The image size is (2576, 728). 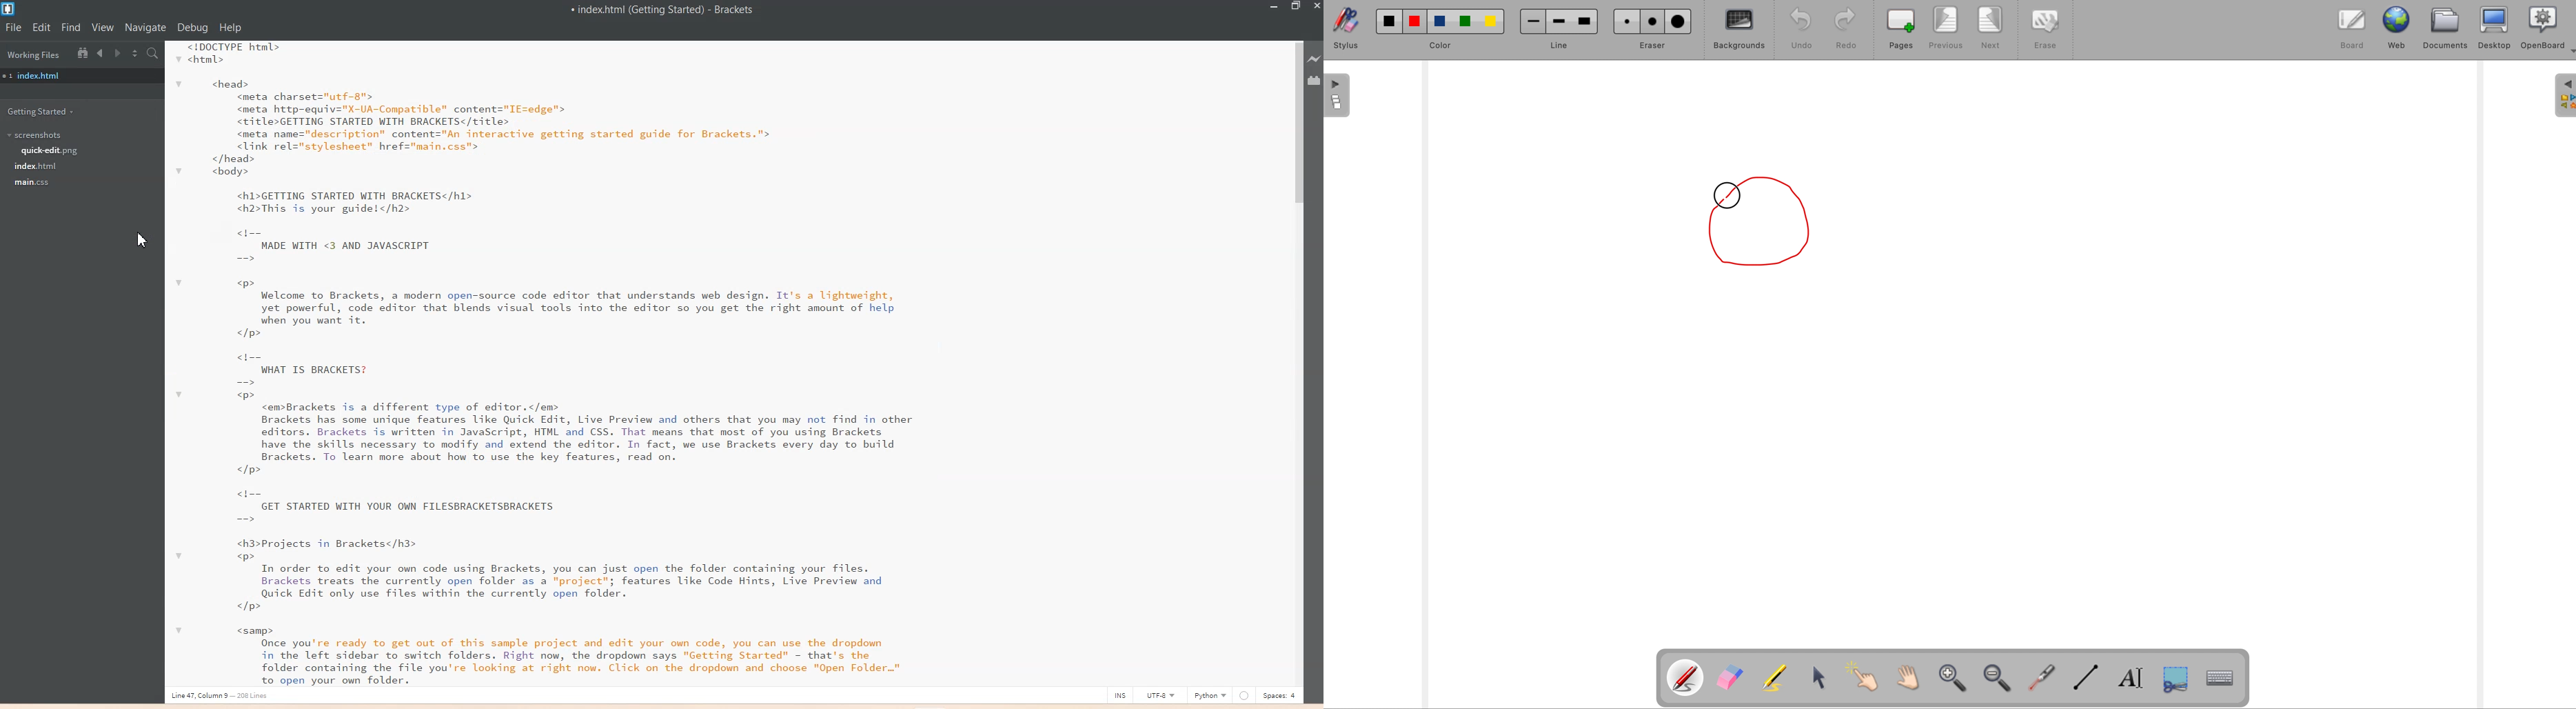 What do you see at coordinates (34, 55) in the screenshot?
I see `Working Files` at bounding box center [34, 55].